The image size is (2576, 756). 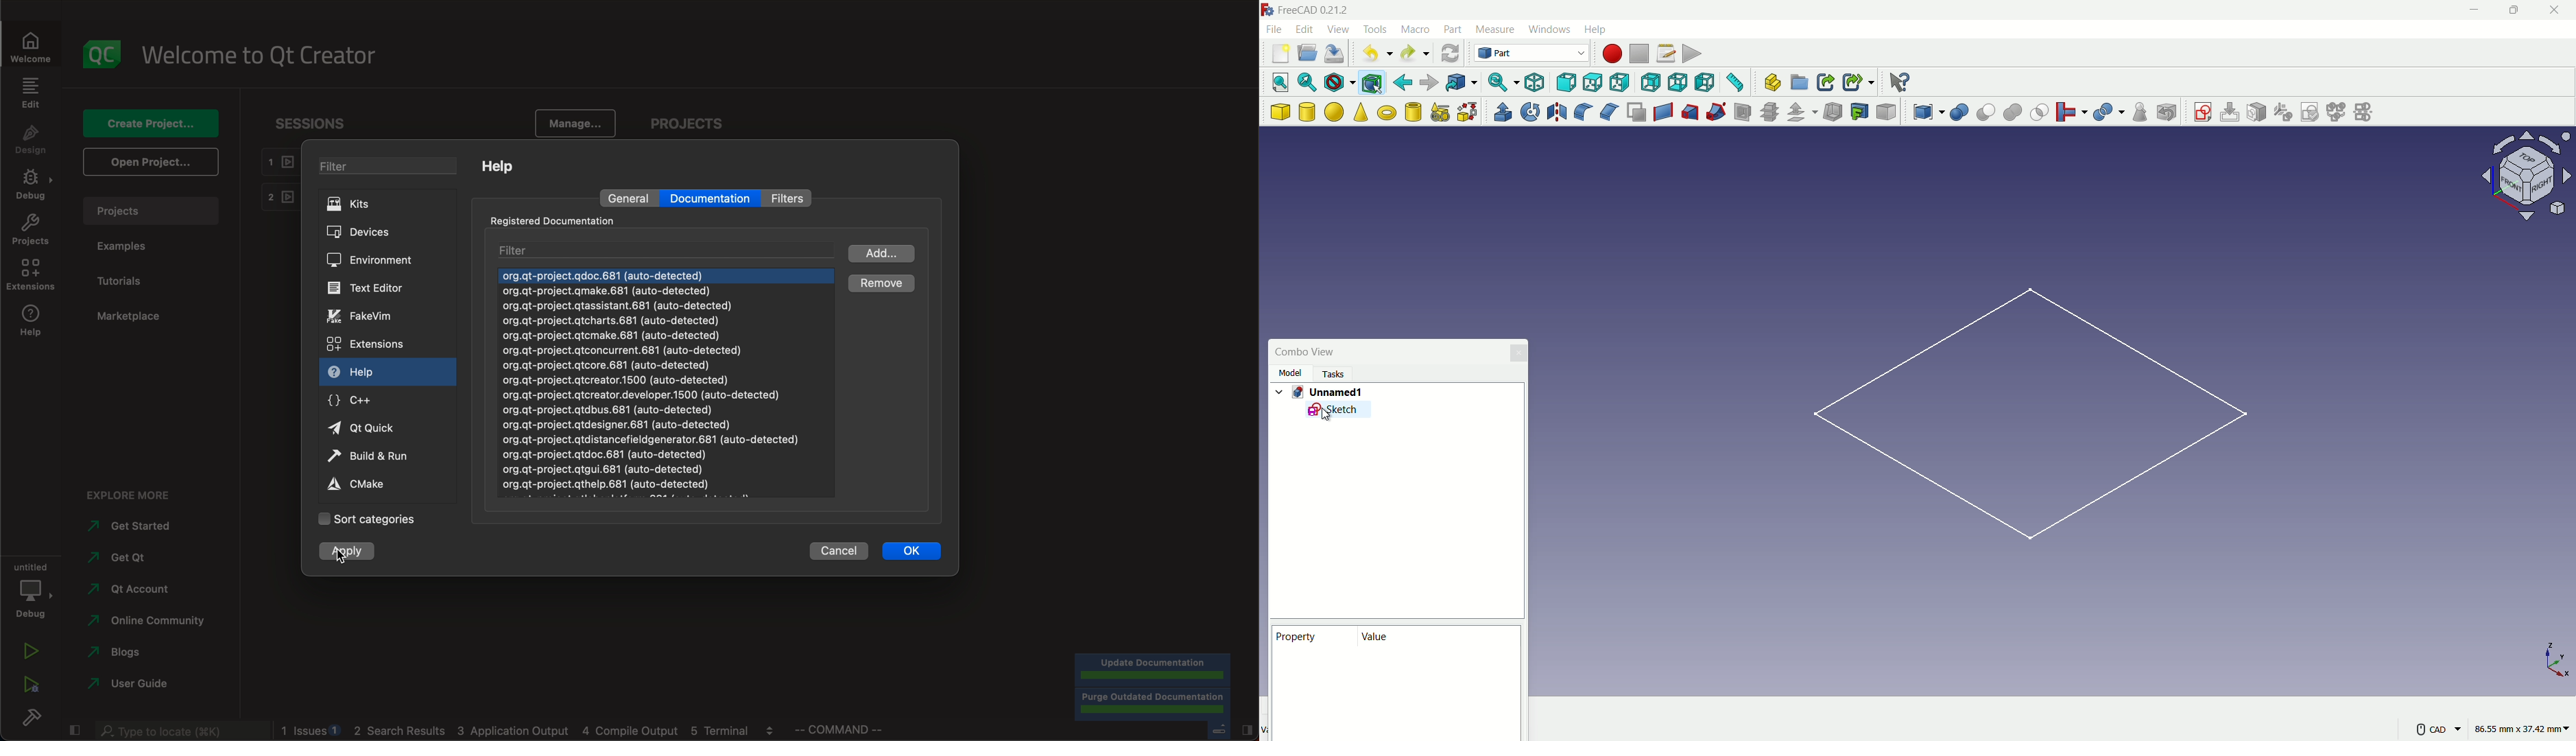 What do you see at coordinates (1416, 30) in the screenshot?
I see `macro` at bounding box center [1416, 30].